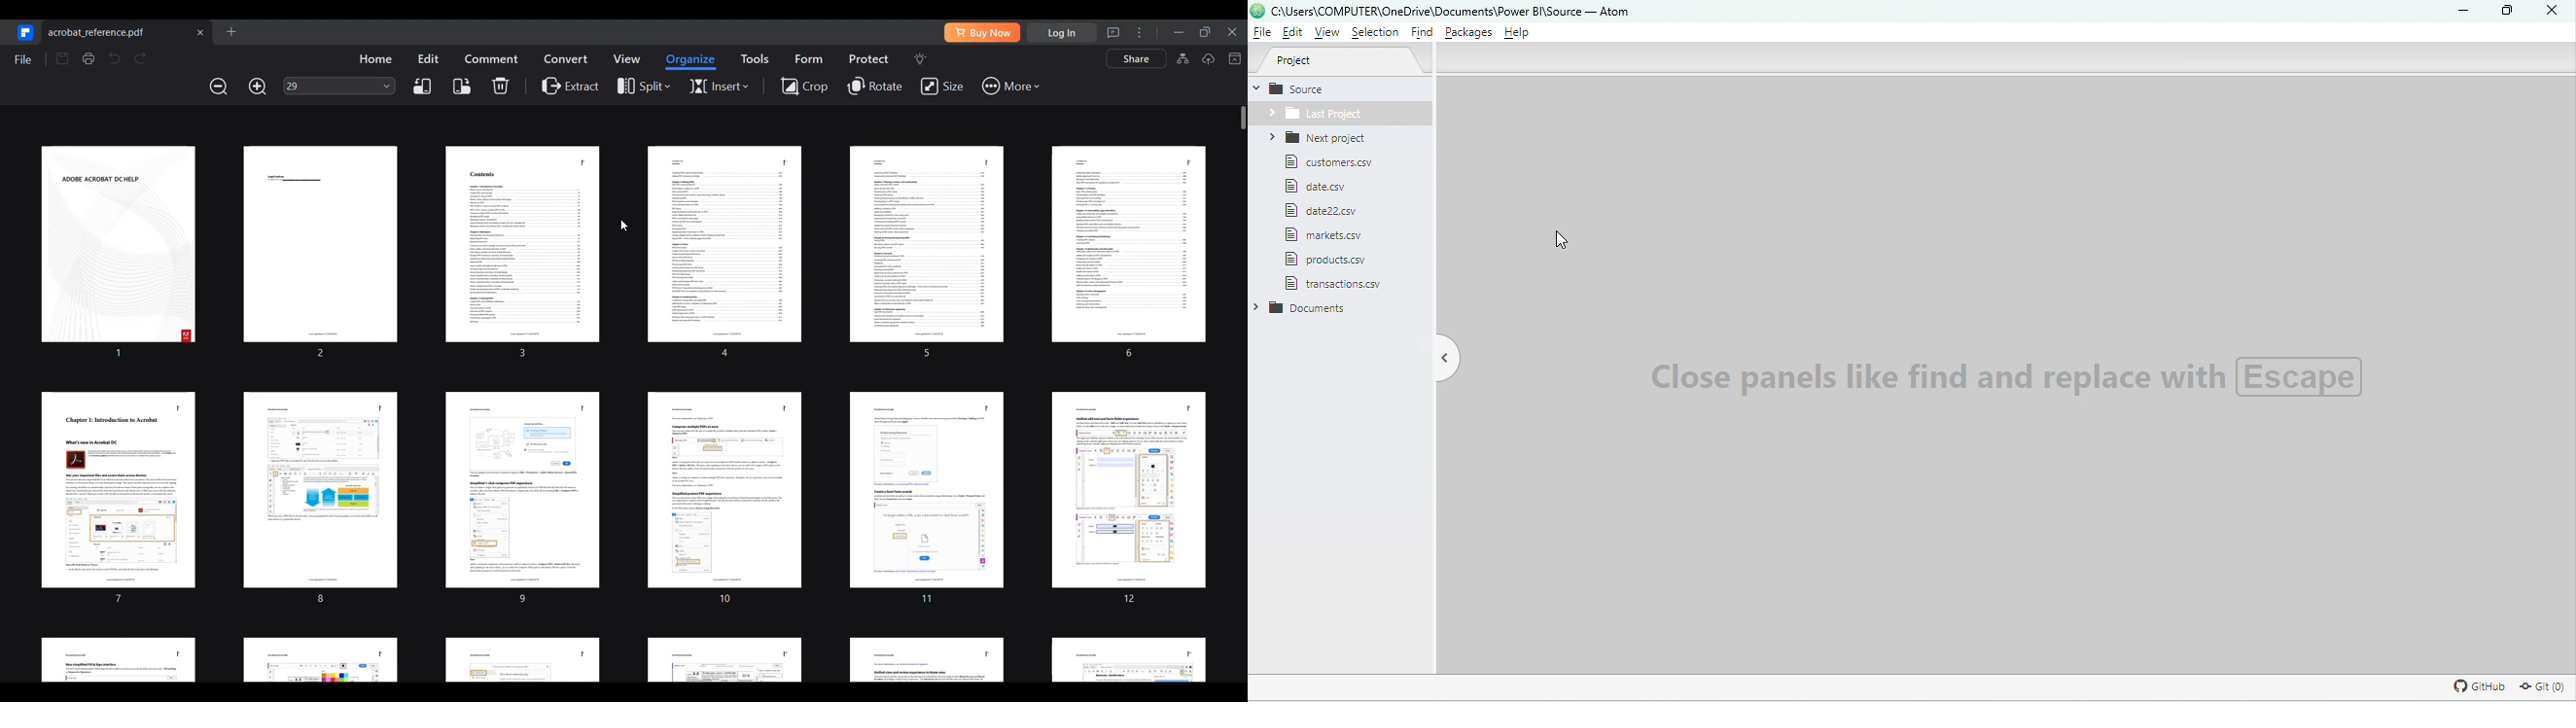  I want to click on File, so click(1332, 187).